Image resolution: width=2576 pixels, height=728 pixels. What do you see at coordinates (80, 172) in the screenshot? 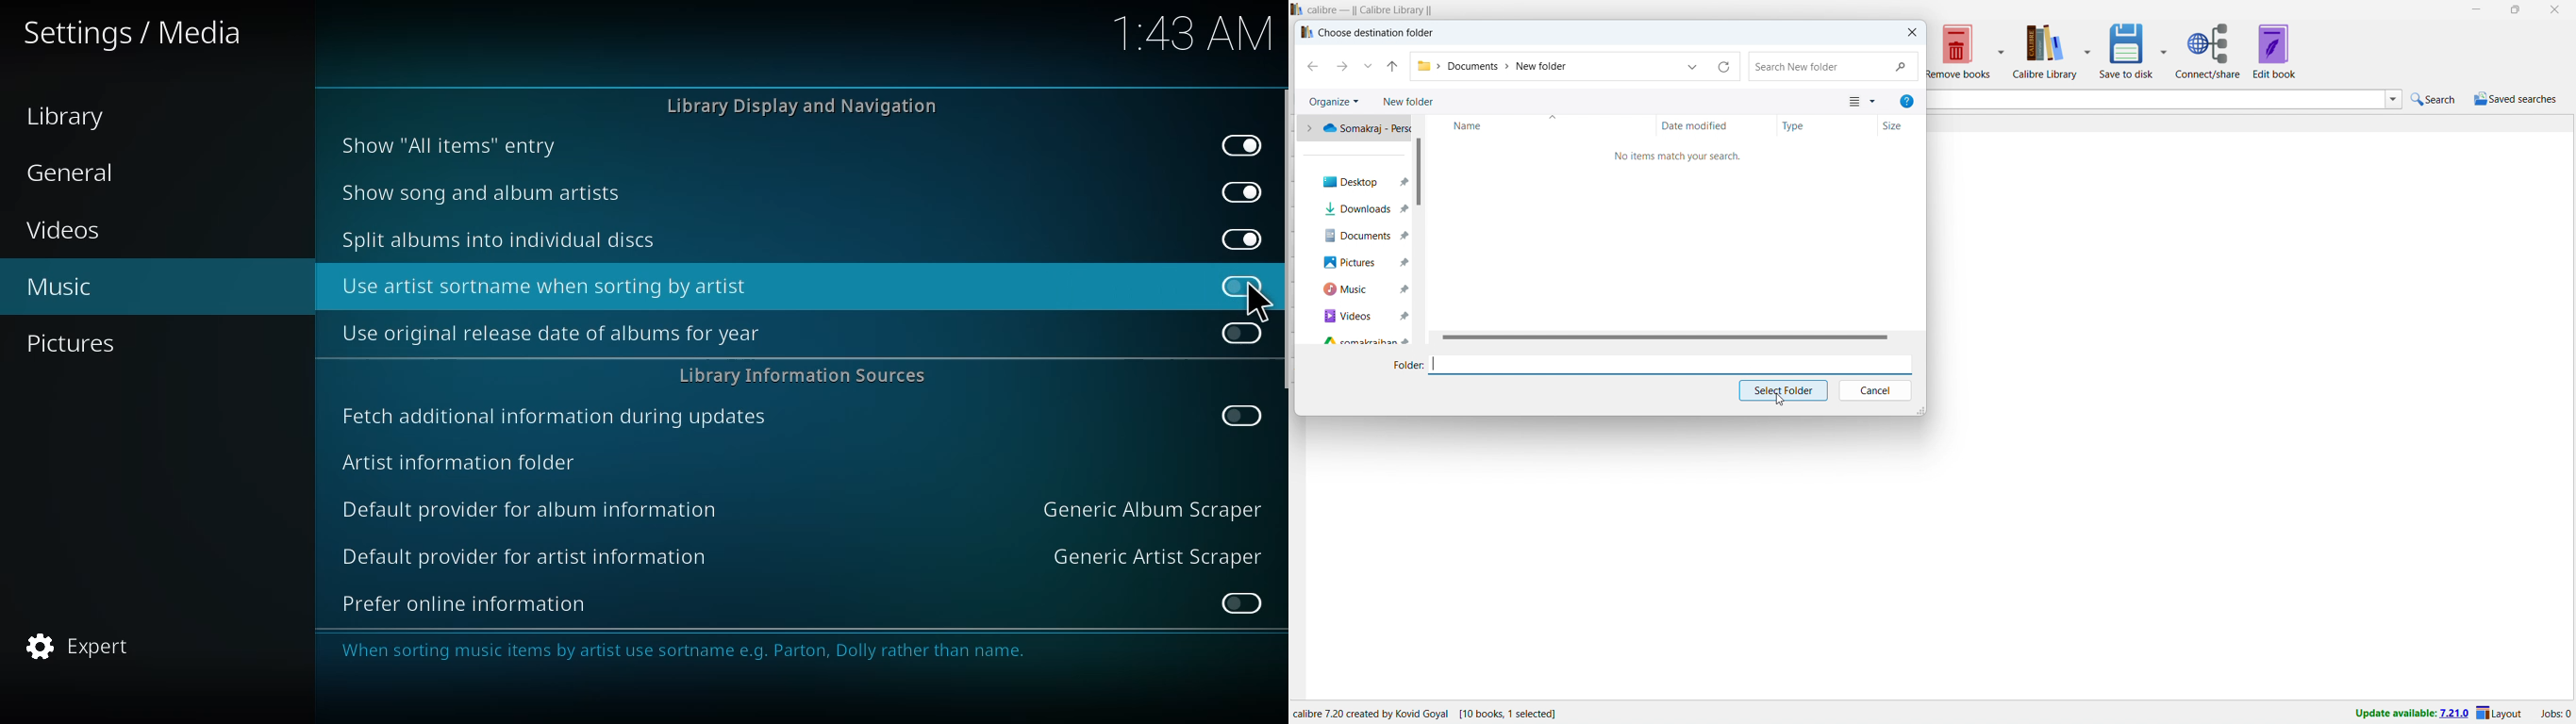
I see `general` at bounding box center [80, 172].